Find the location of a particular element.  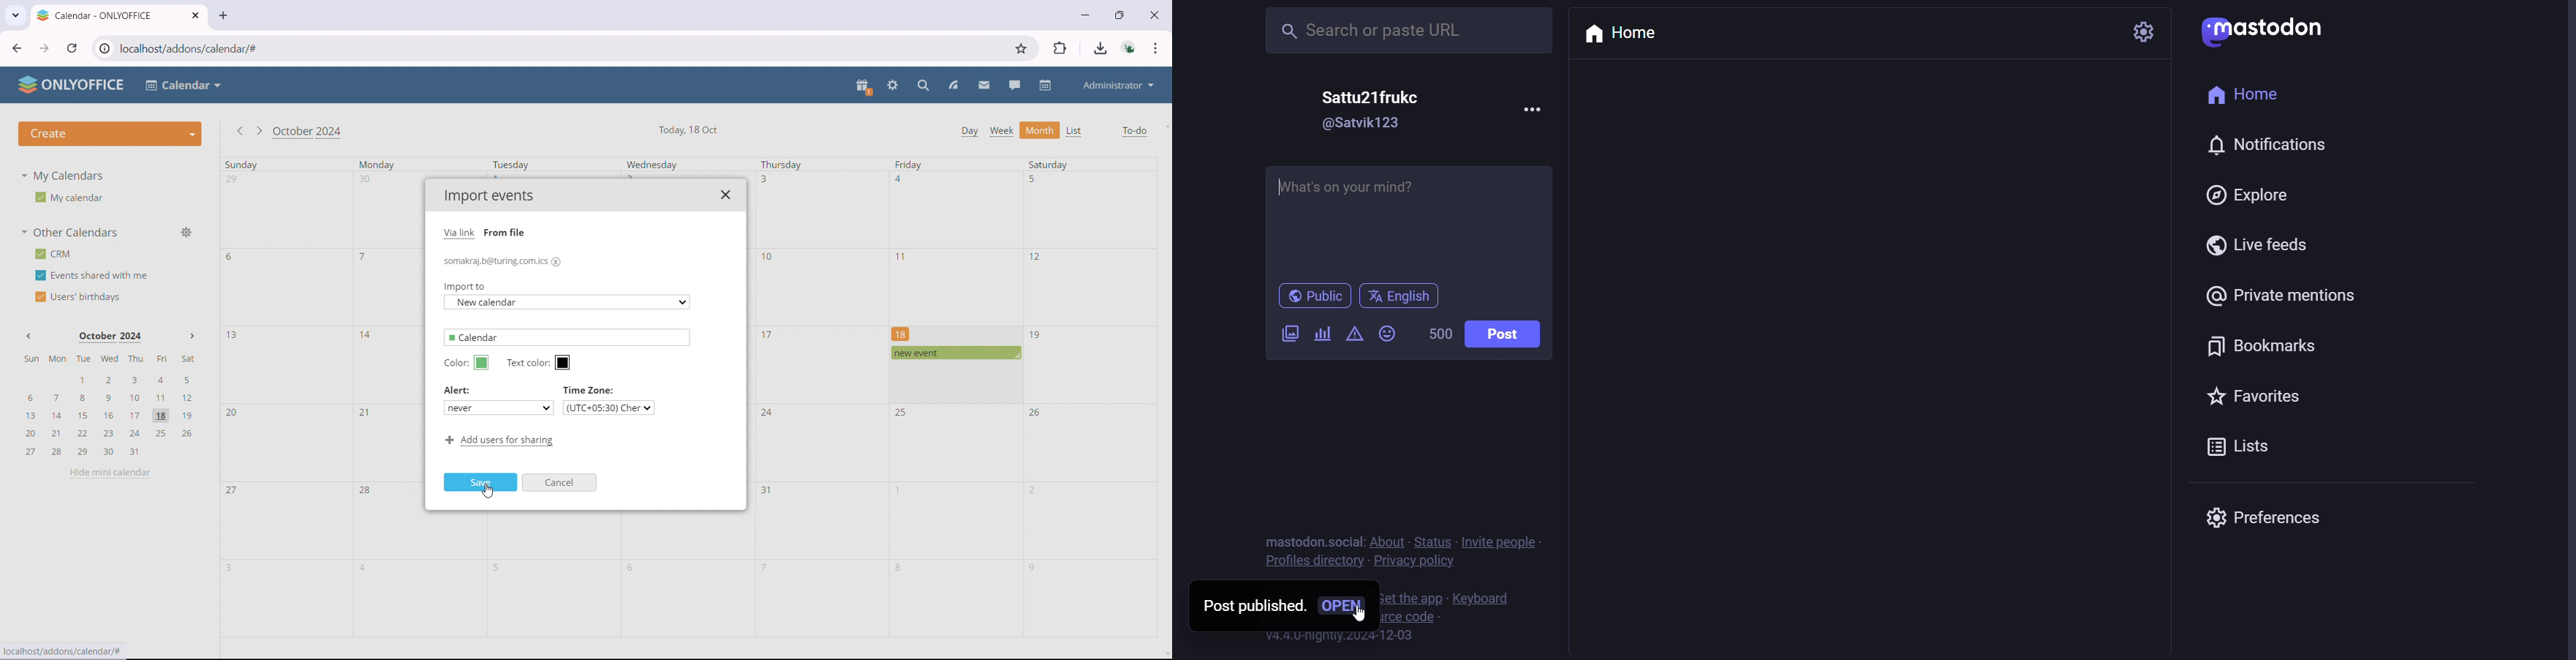

explore is located at coordinates (2250, 197).